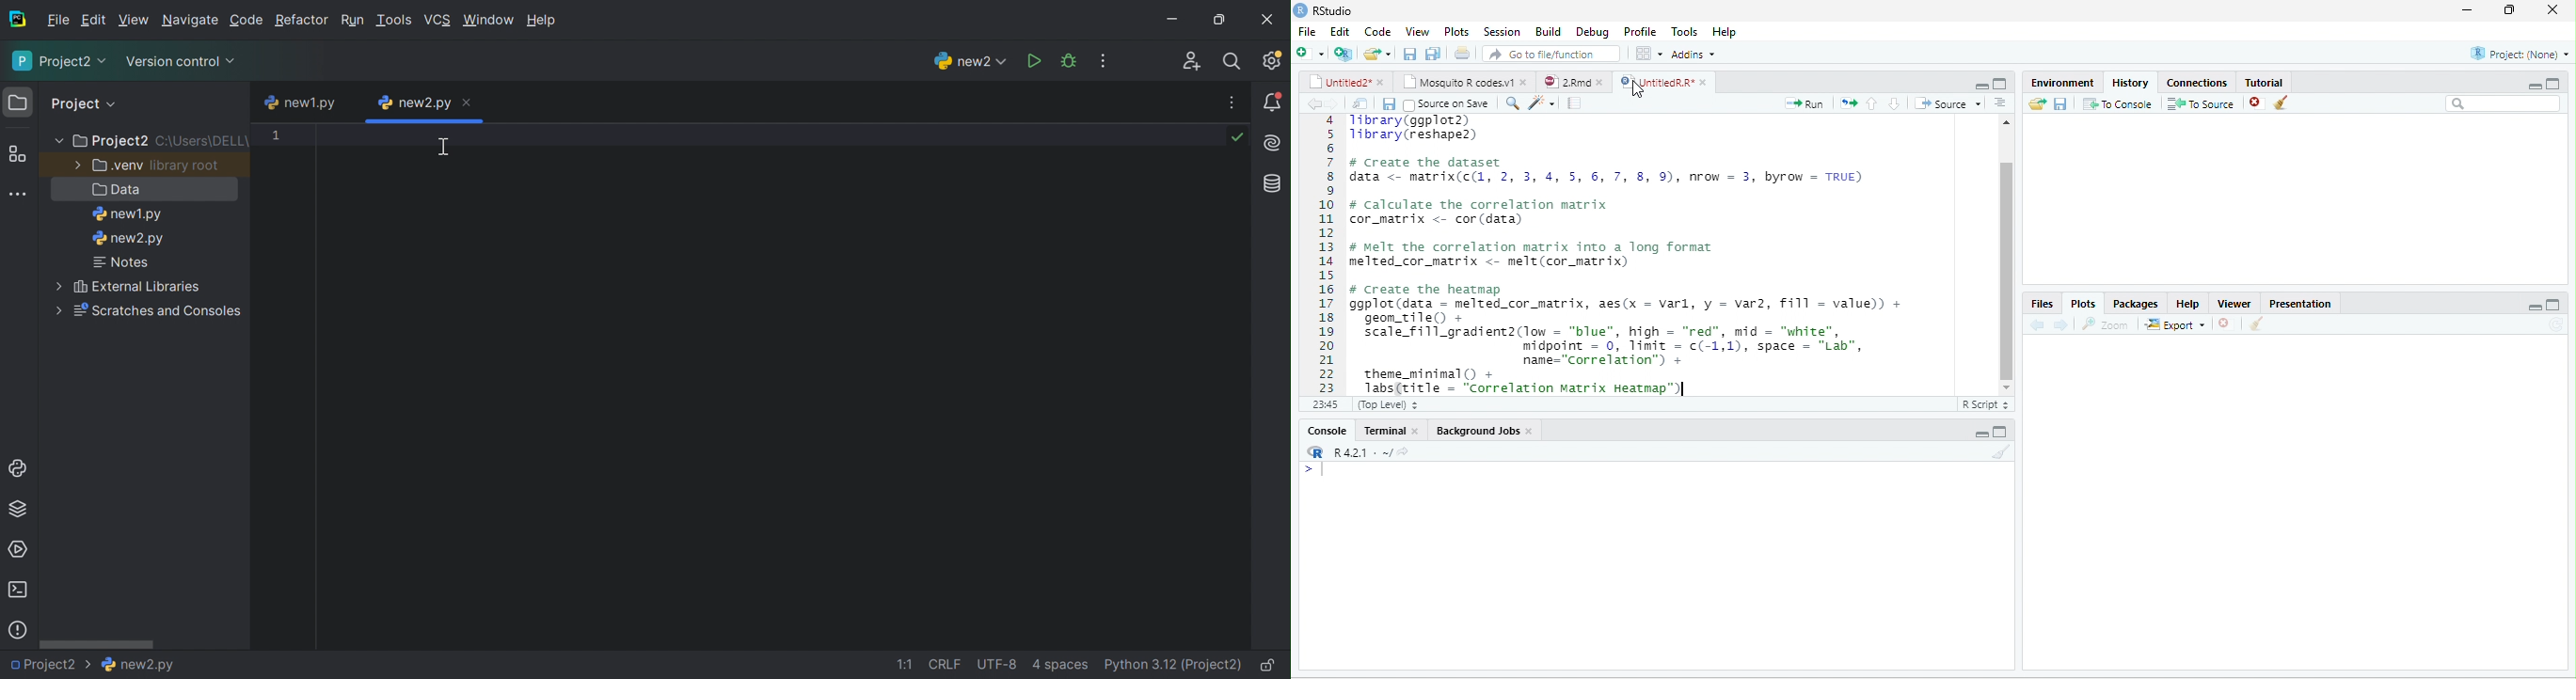  I want to click on previous file saction, so click(1411, 53).